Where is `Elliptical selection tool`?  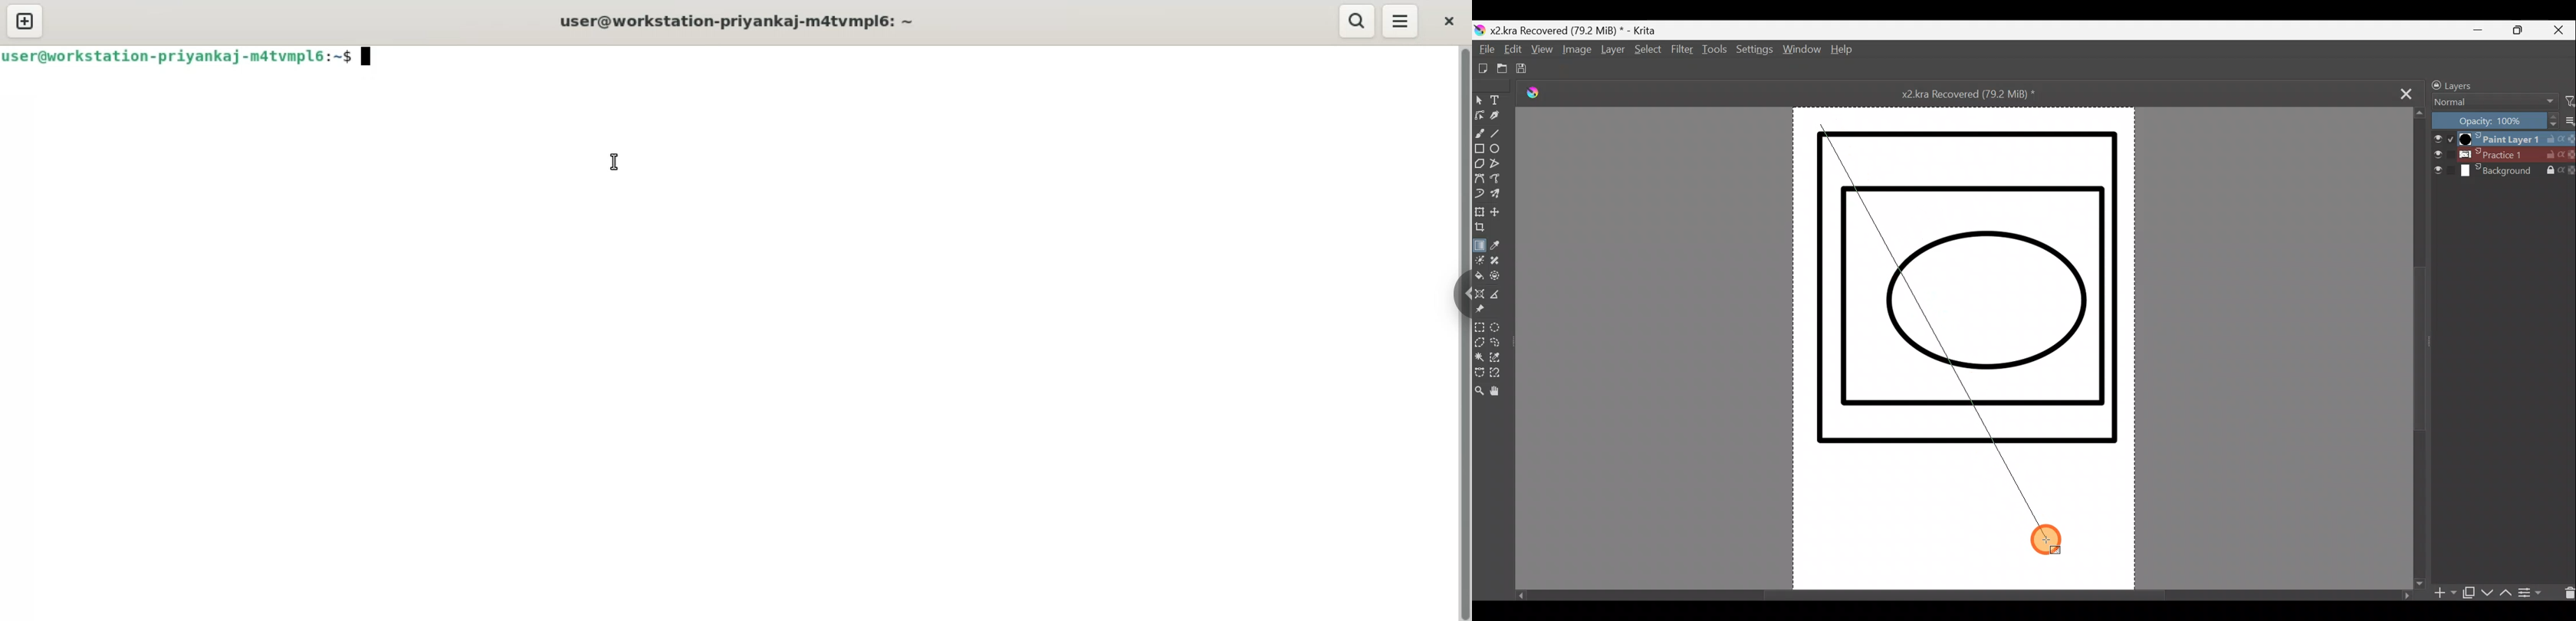 Elliptical selection tool is located at coordinates (1498, 329).